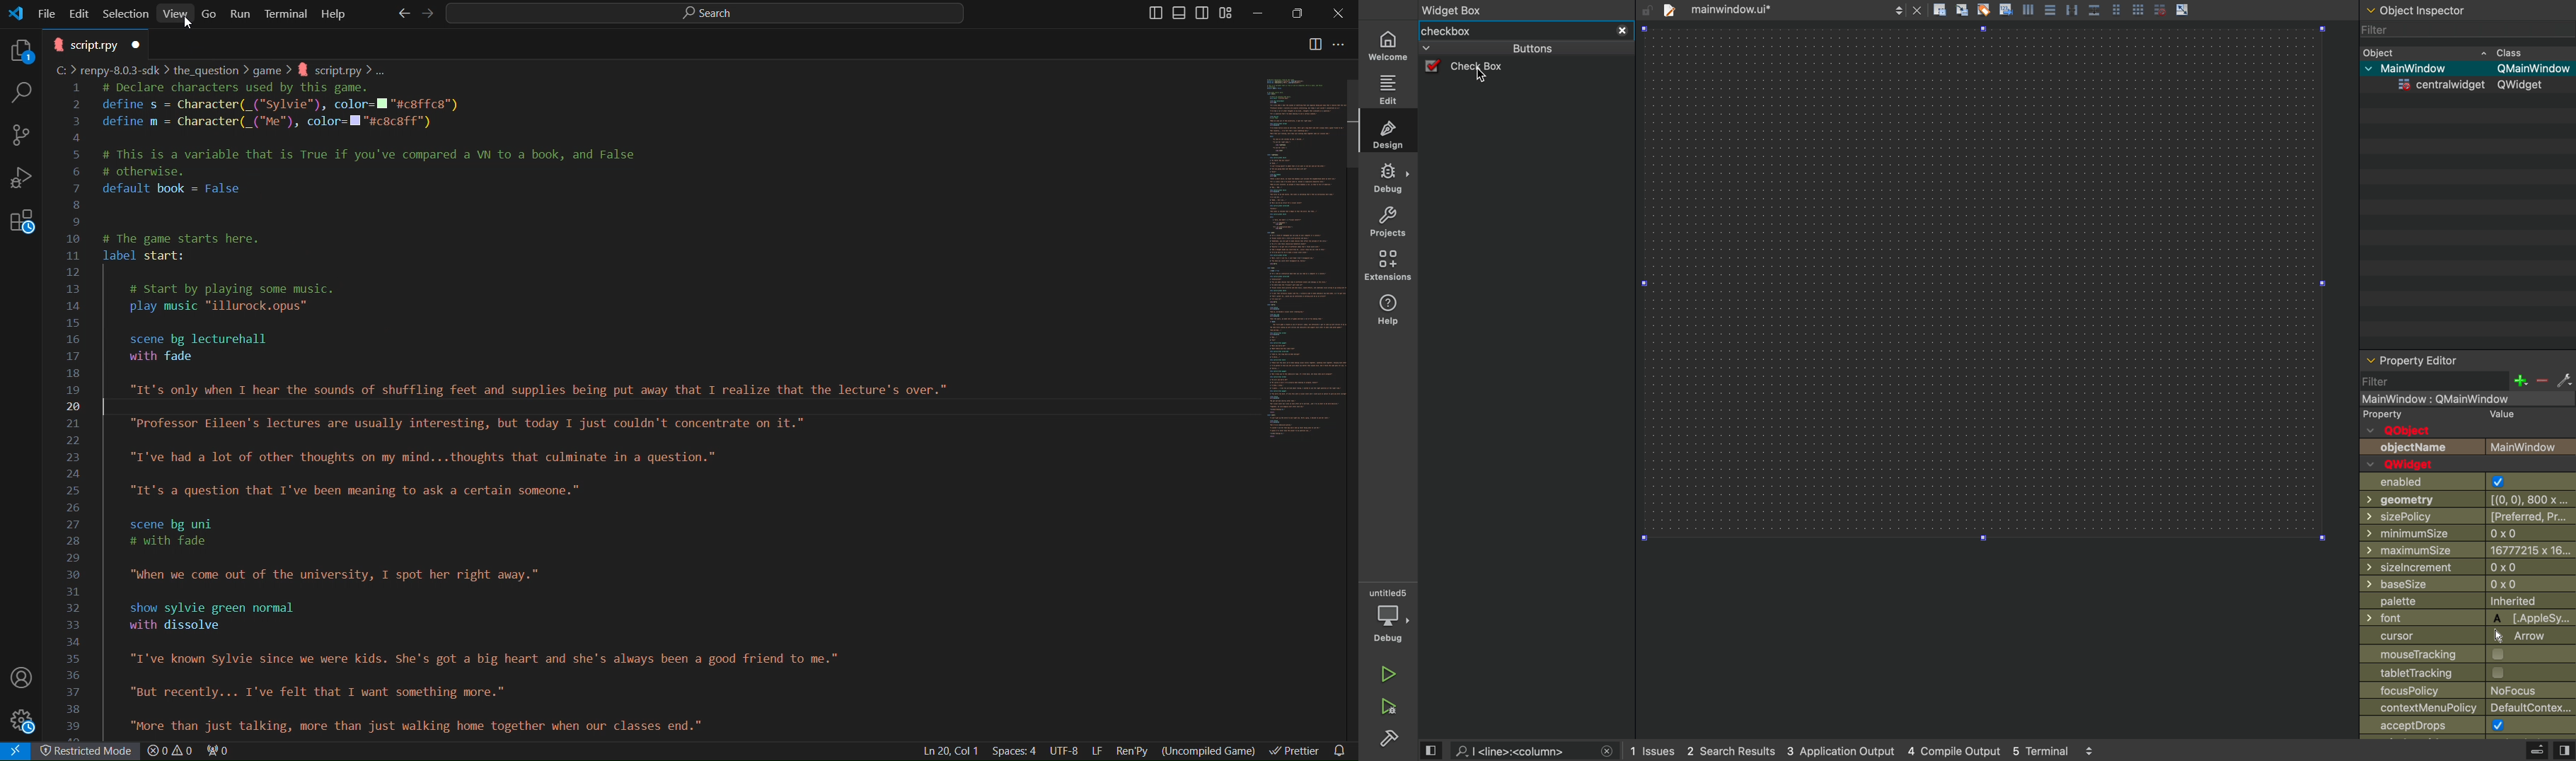 The width and height of the screenshot is (2576, 784). I want to click on create rectangle, so click(1939, 10).